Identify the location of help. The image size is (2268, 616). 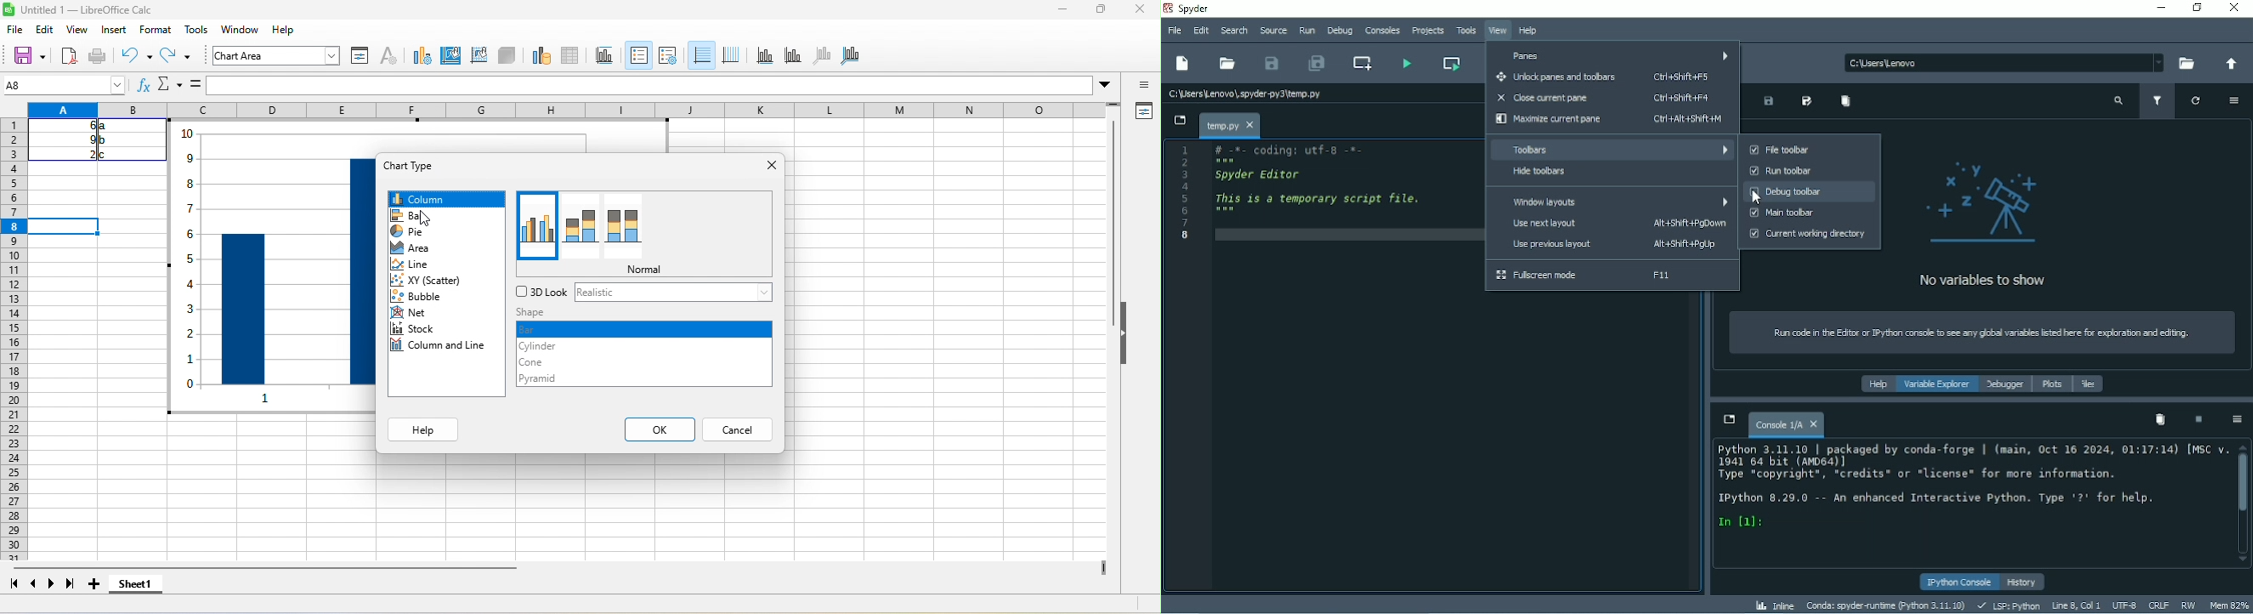
(427, 429).